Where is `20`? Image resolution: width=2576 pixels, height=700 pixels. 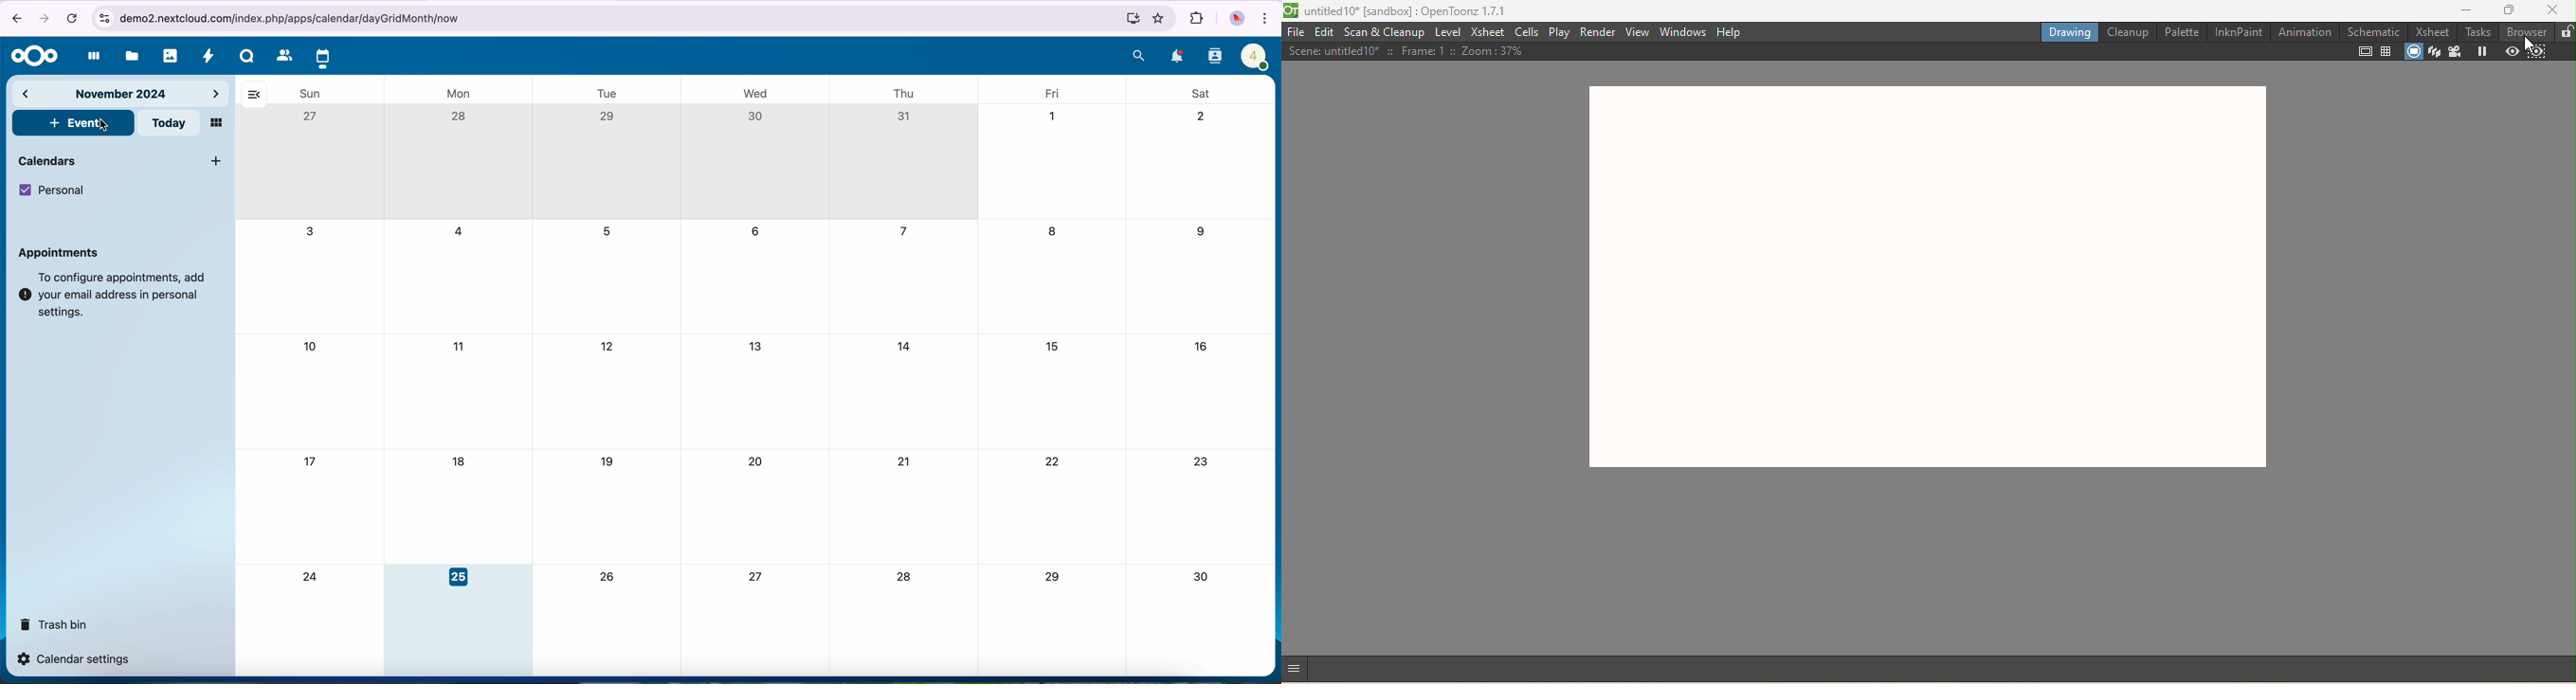
20 is located at coordinates (754, 461).